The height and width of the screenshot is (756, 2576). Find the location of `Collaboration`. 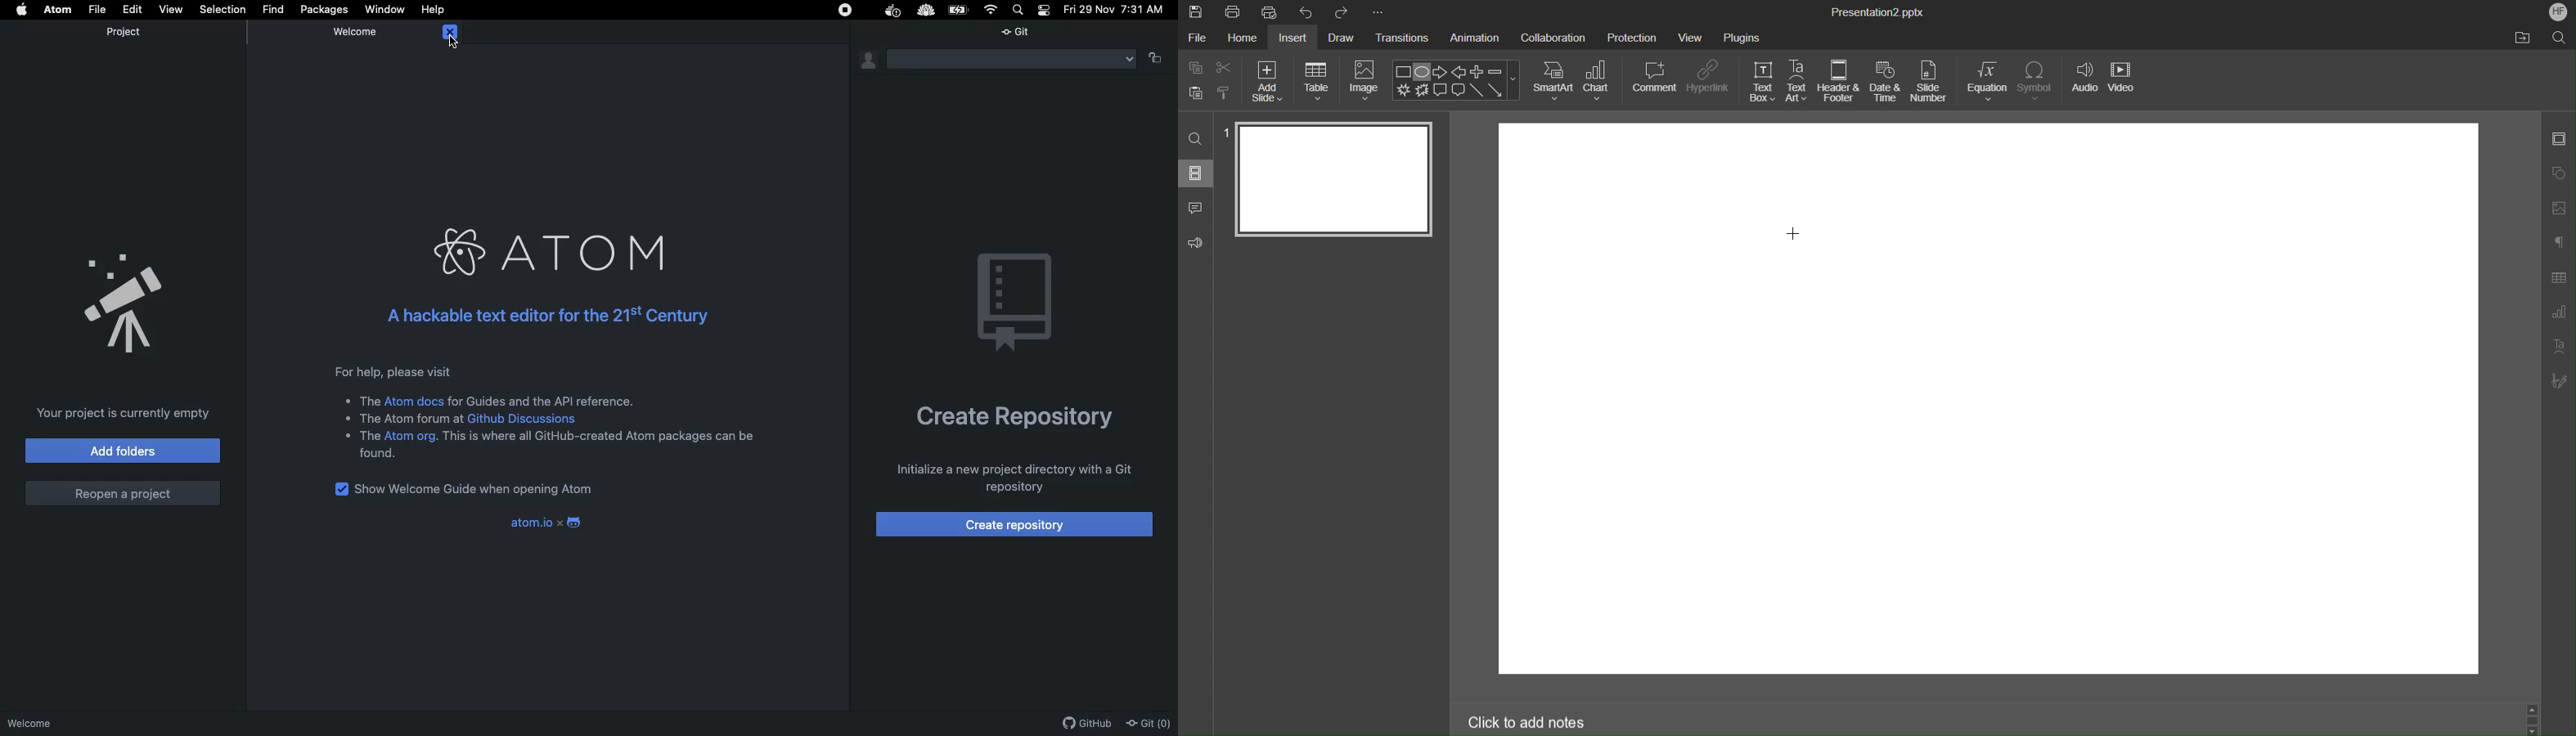

Collaboration is located at coordinates (1553, 36).